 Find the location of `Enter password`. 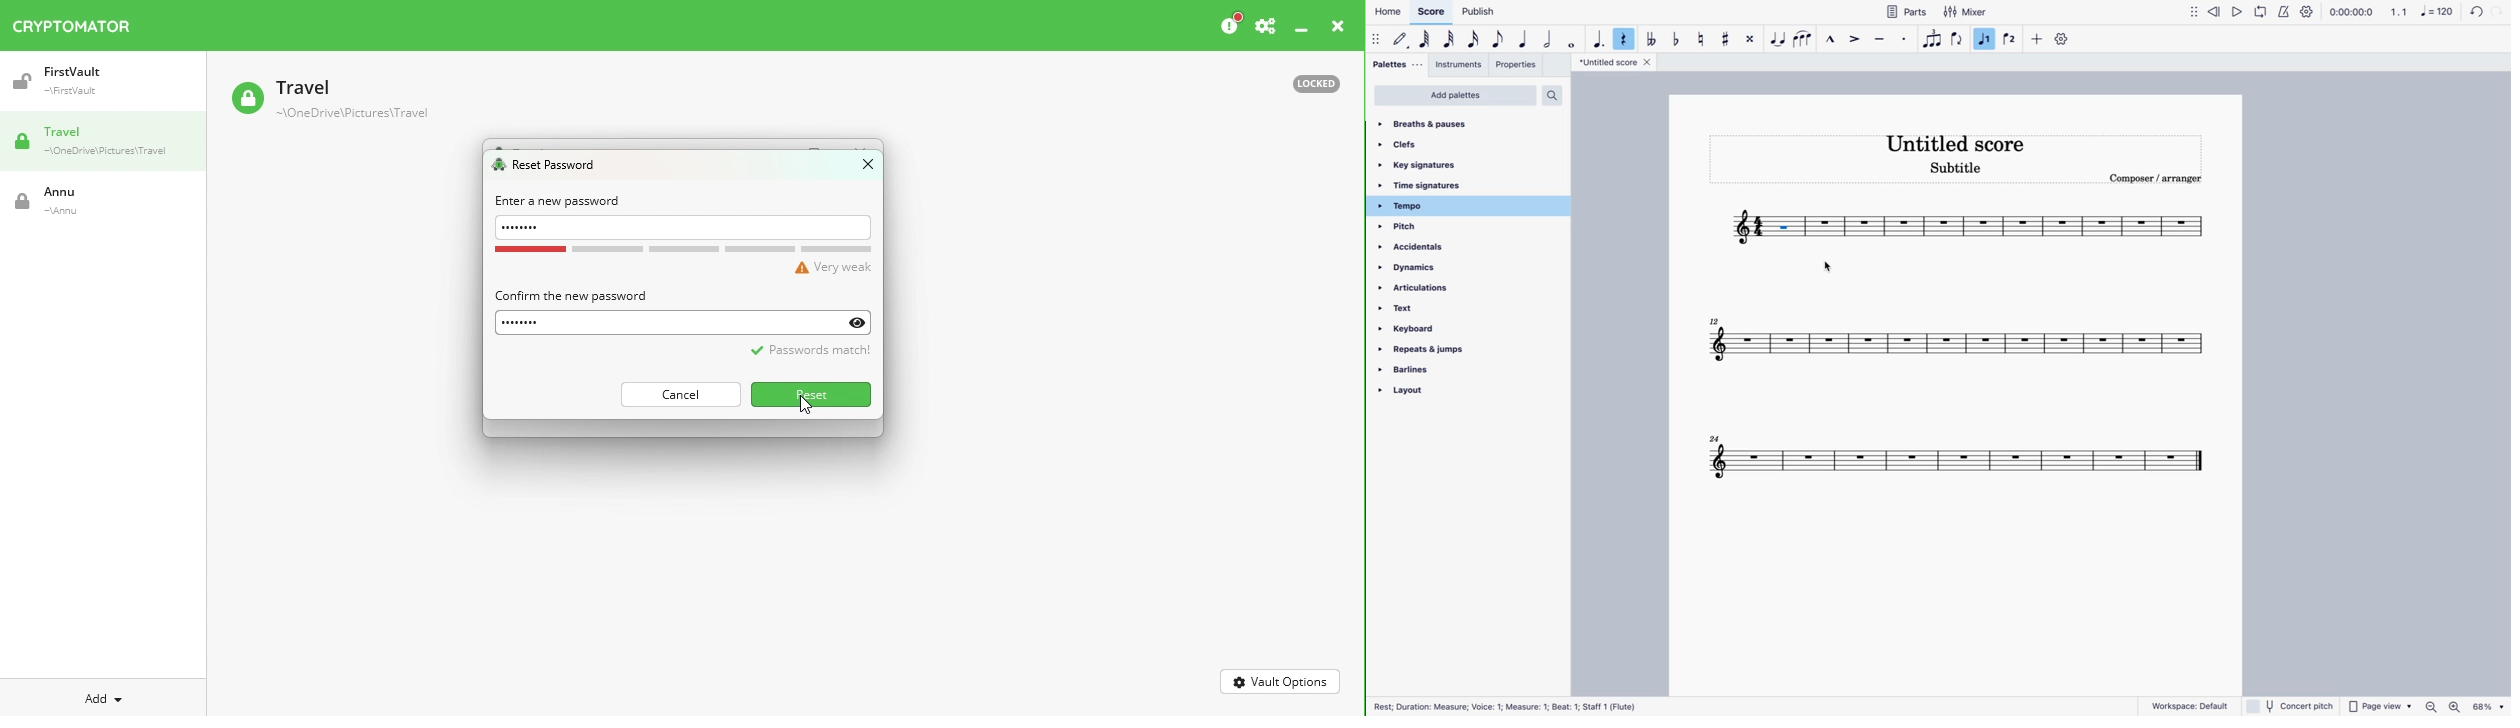

Enter password is located at coordinates (689, 321).